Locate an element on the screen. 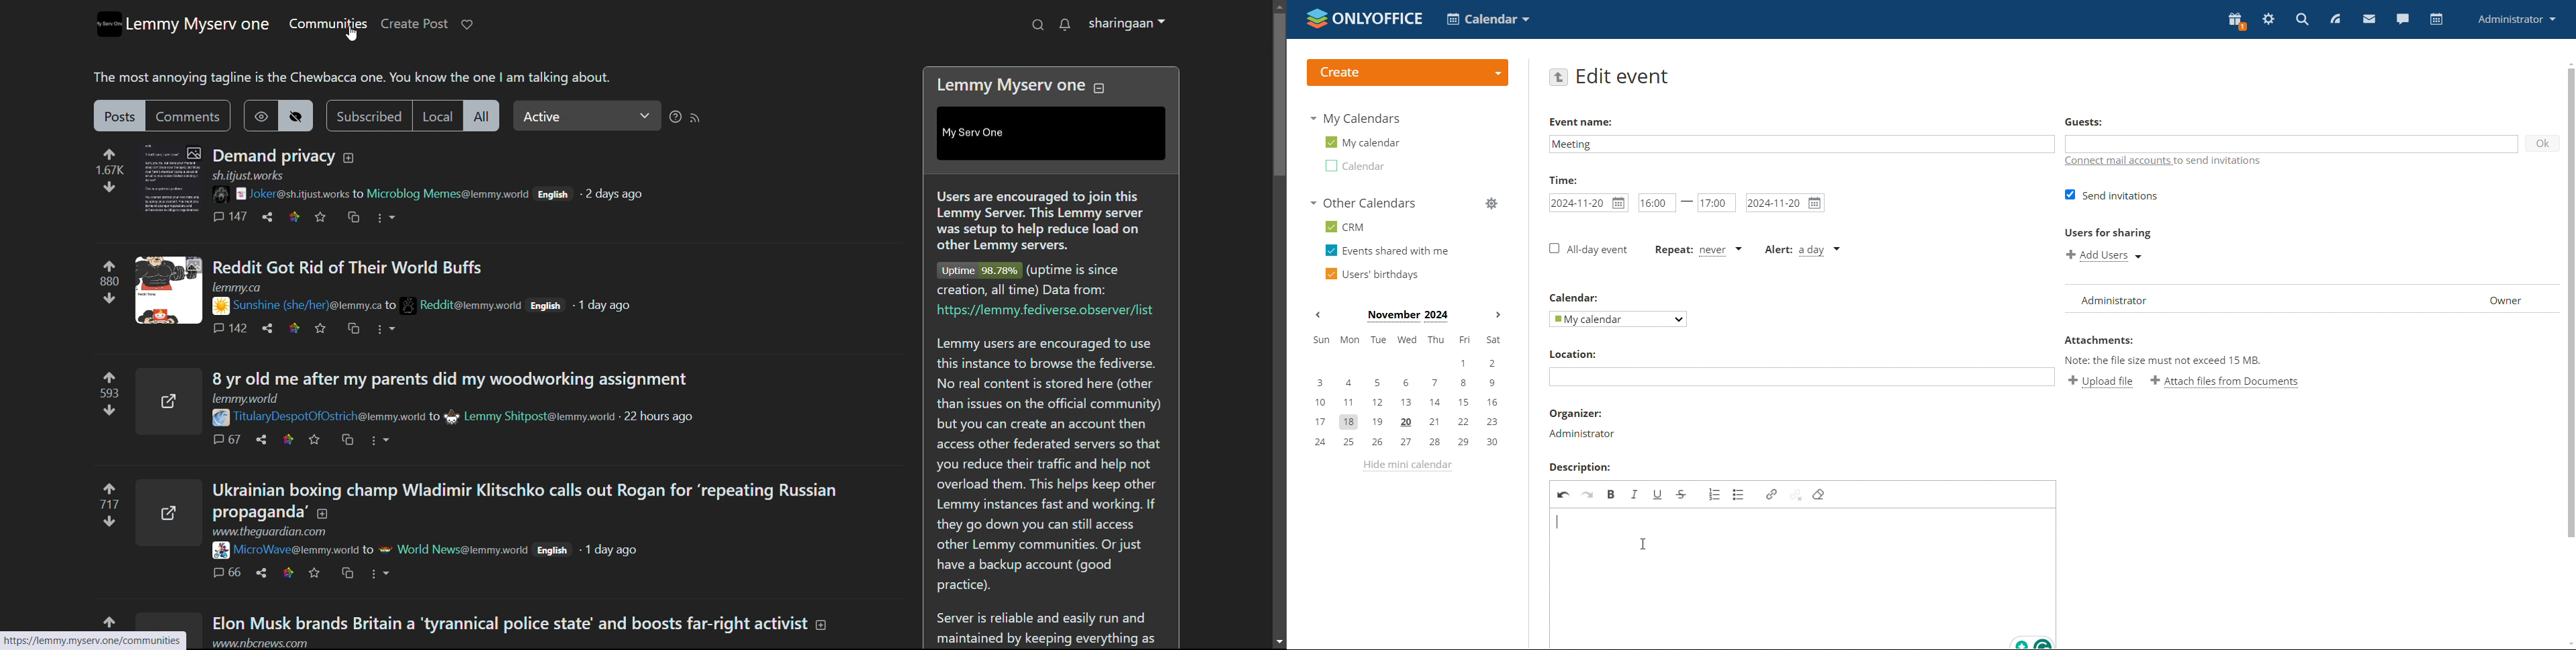  create post is located at coordinates (413, 24).